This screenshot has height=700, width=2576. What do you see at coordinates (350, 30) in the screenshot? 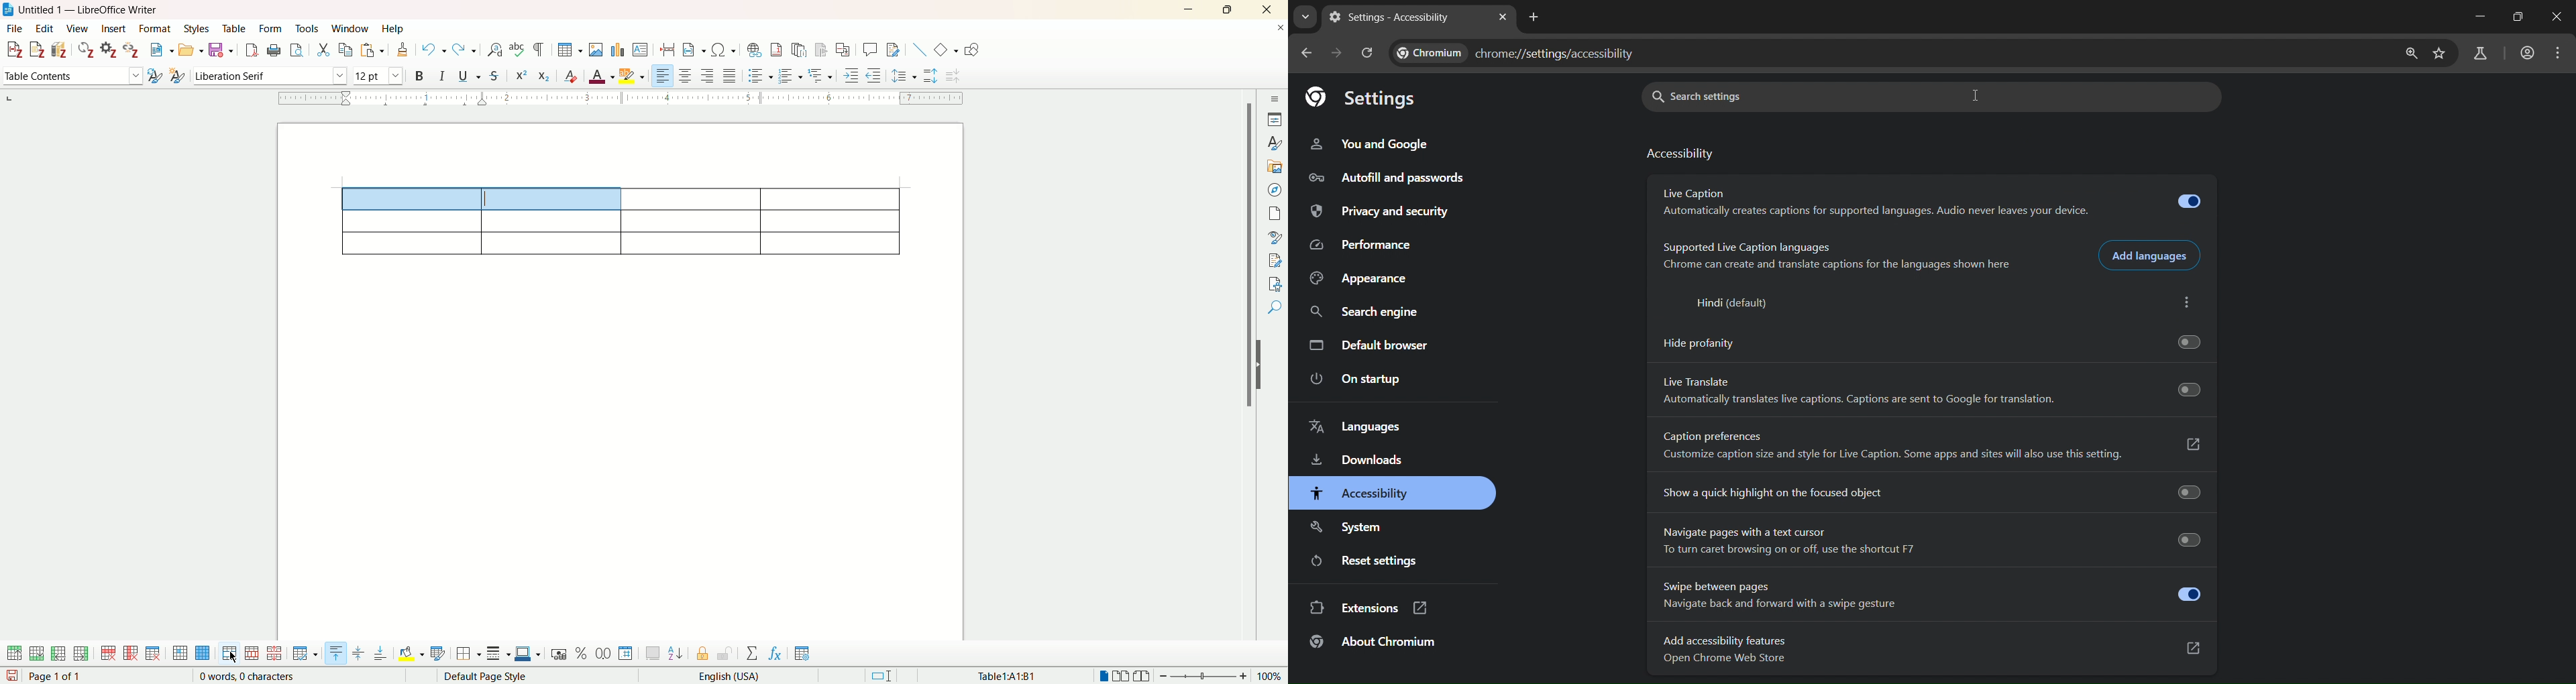
I see `window` at bounding box center [350, 30].